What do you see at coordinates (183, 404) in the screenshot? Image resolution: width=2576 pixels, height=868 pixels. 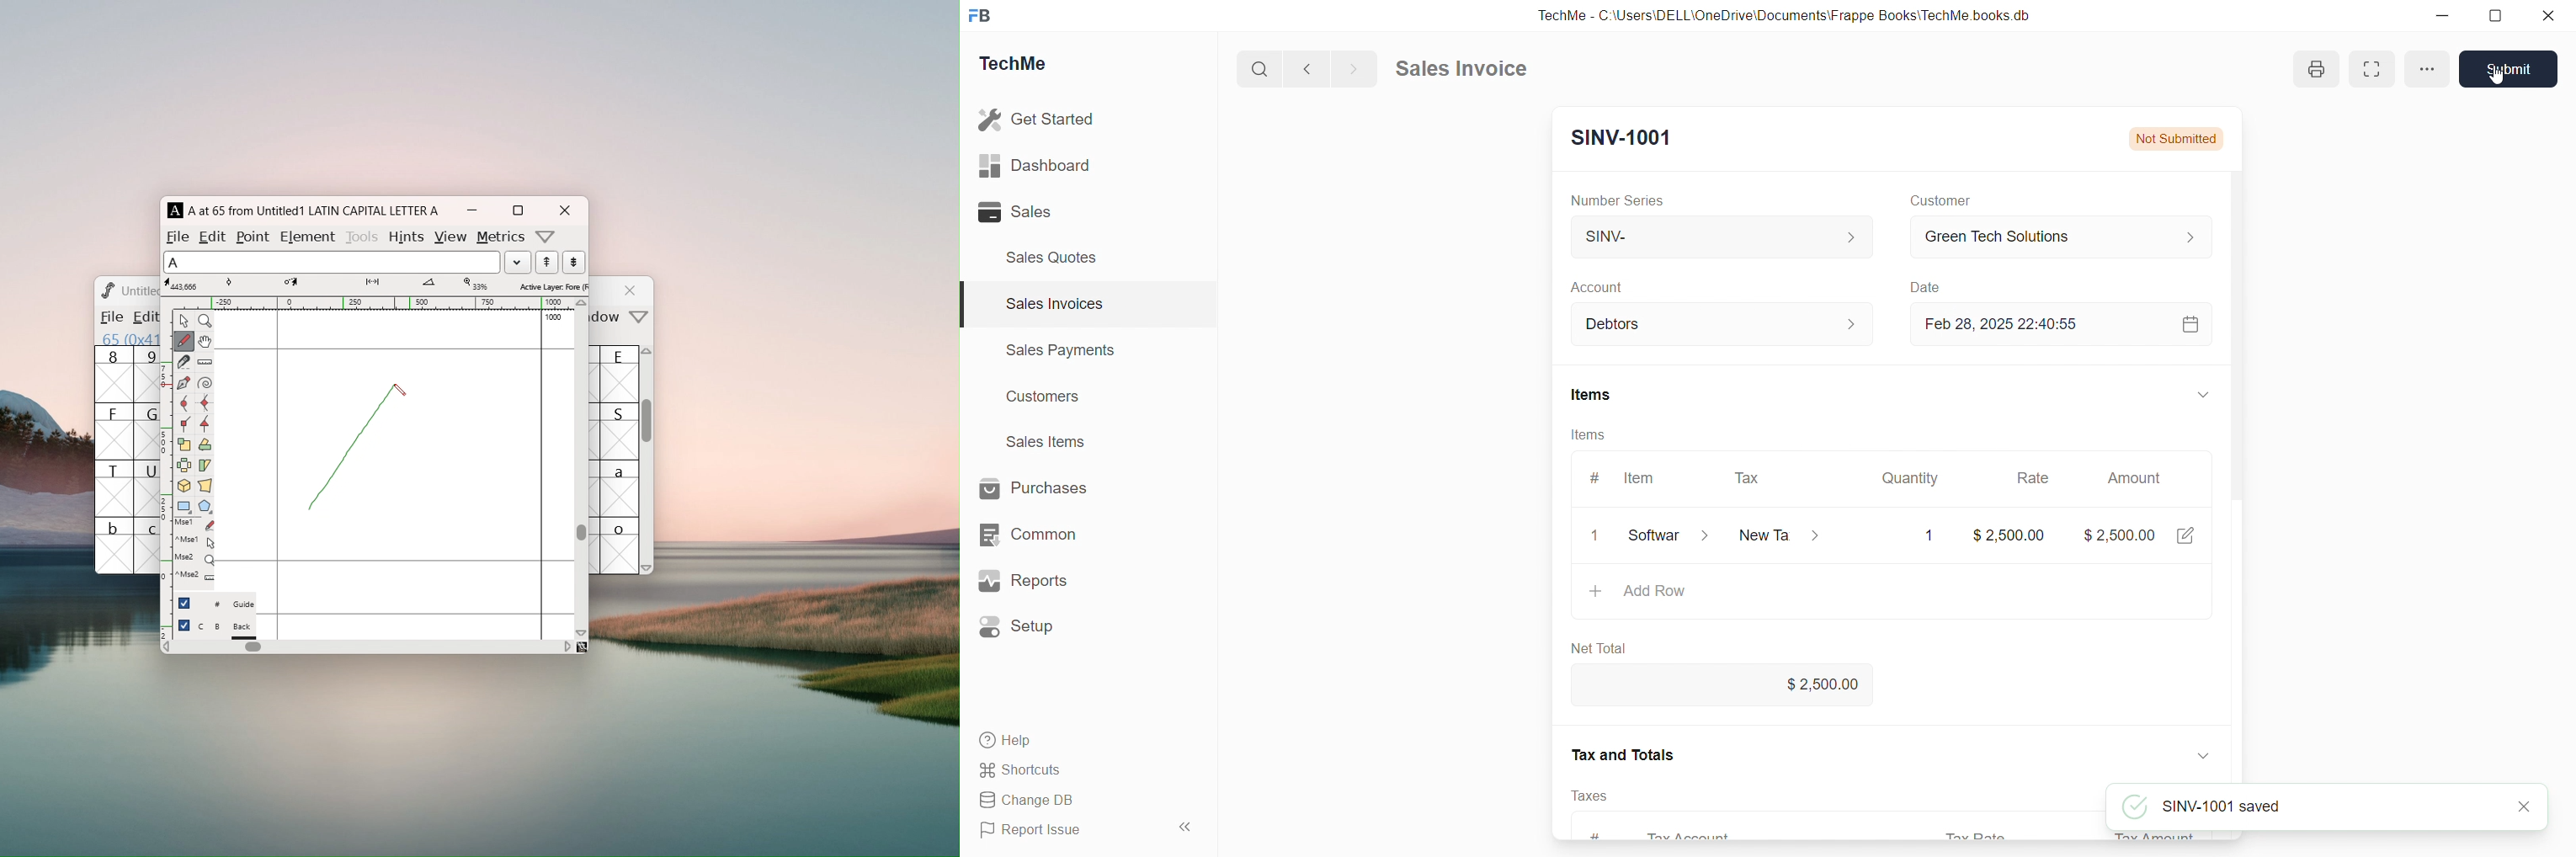 I see `add a curve point` at bounding box center [183, 404].